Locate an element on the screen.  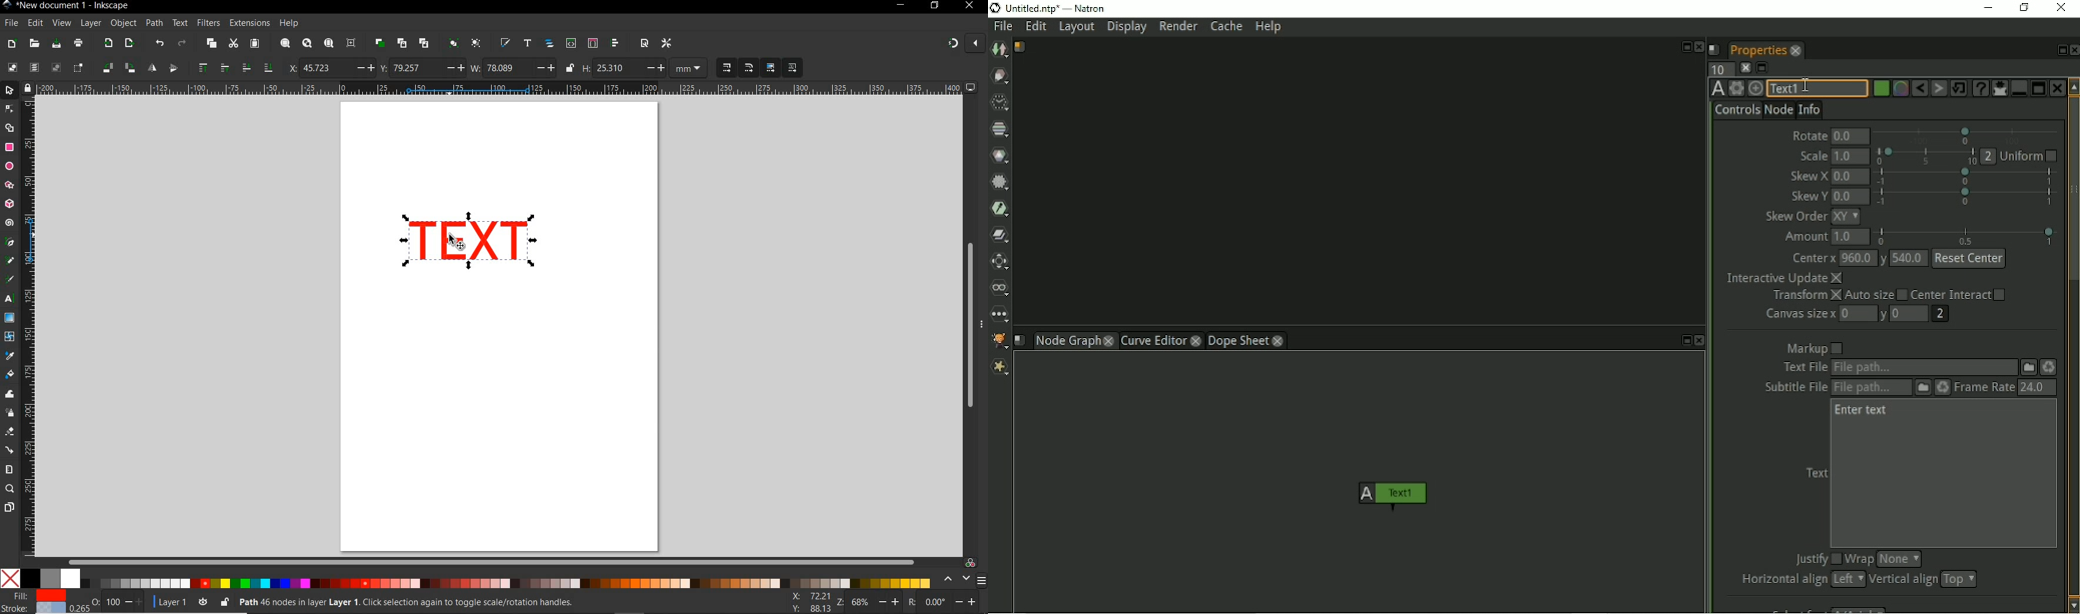
SELECTOR TOOL is located at coordinates (10, 121).